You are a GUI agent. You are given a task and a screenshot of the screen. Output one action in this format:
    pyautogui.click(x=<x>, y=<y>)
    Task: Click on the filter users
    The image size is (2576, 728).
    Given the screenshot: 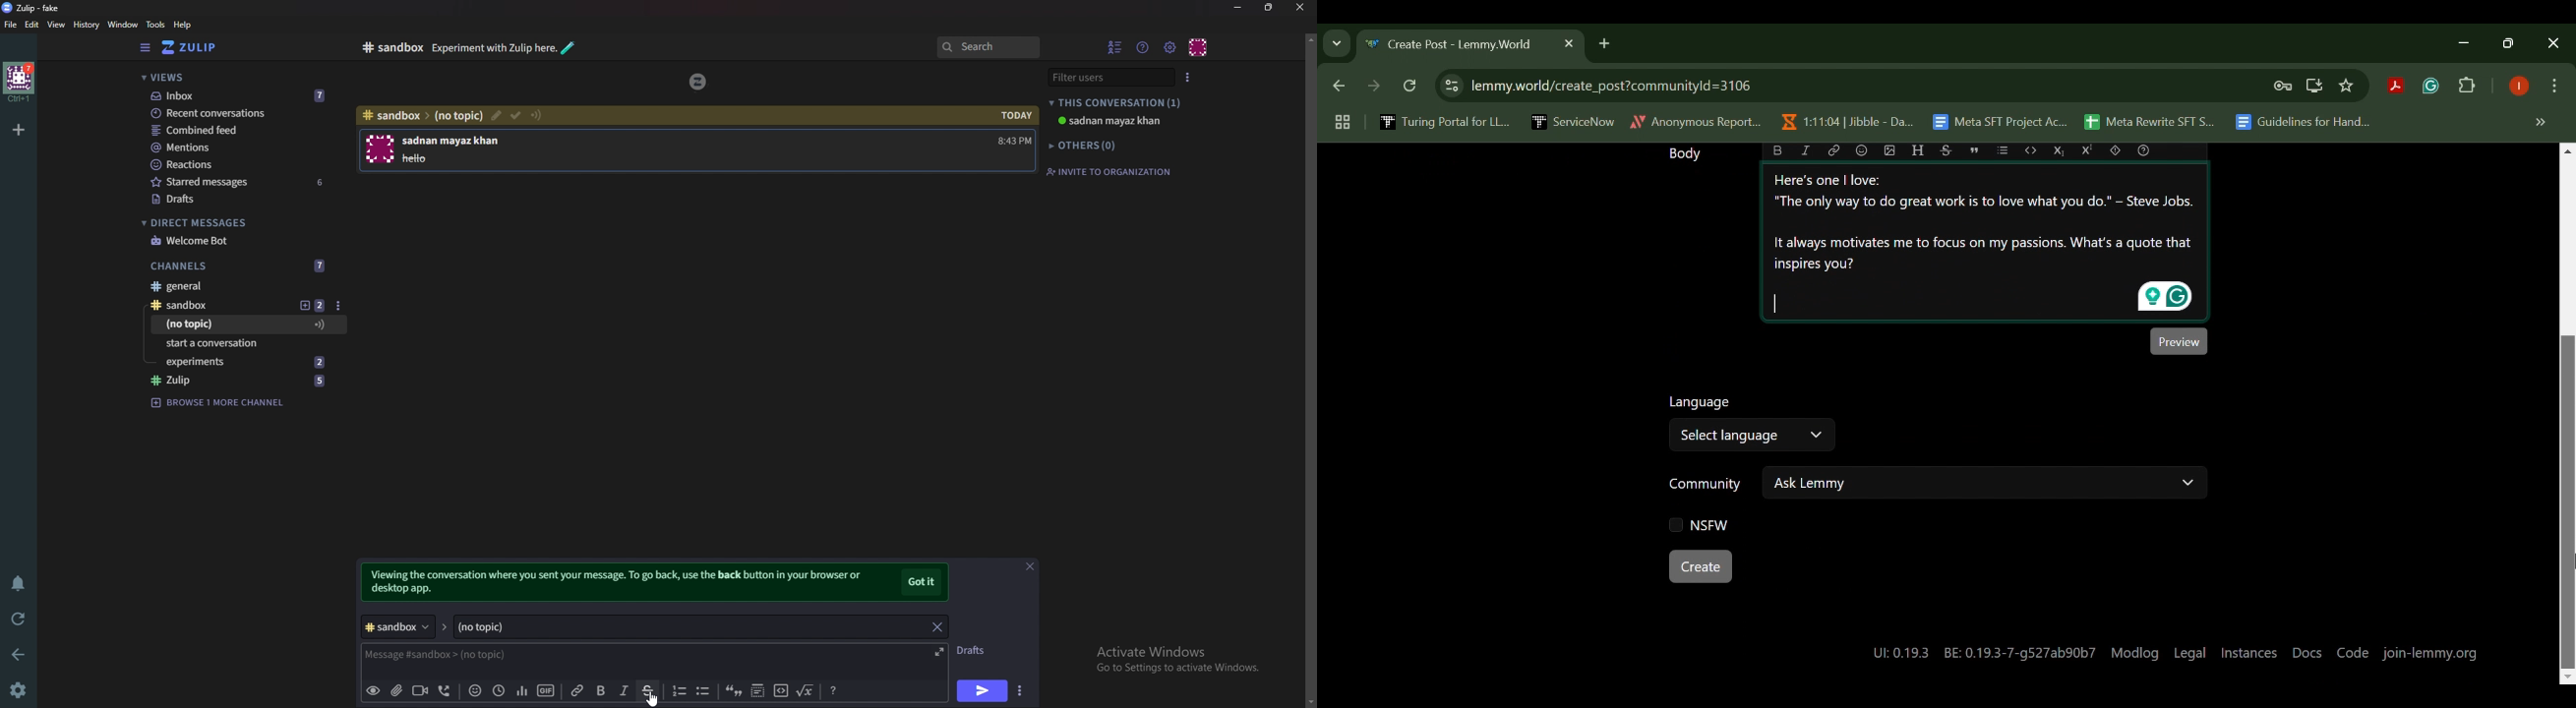 What is the action you would take?
    pyautogui.click(x=1110, y=78)
    